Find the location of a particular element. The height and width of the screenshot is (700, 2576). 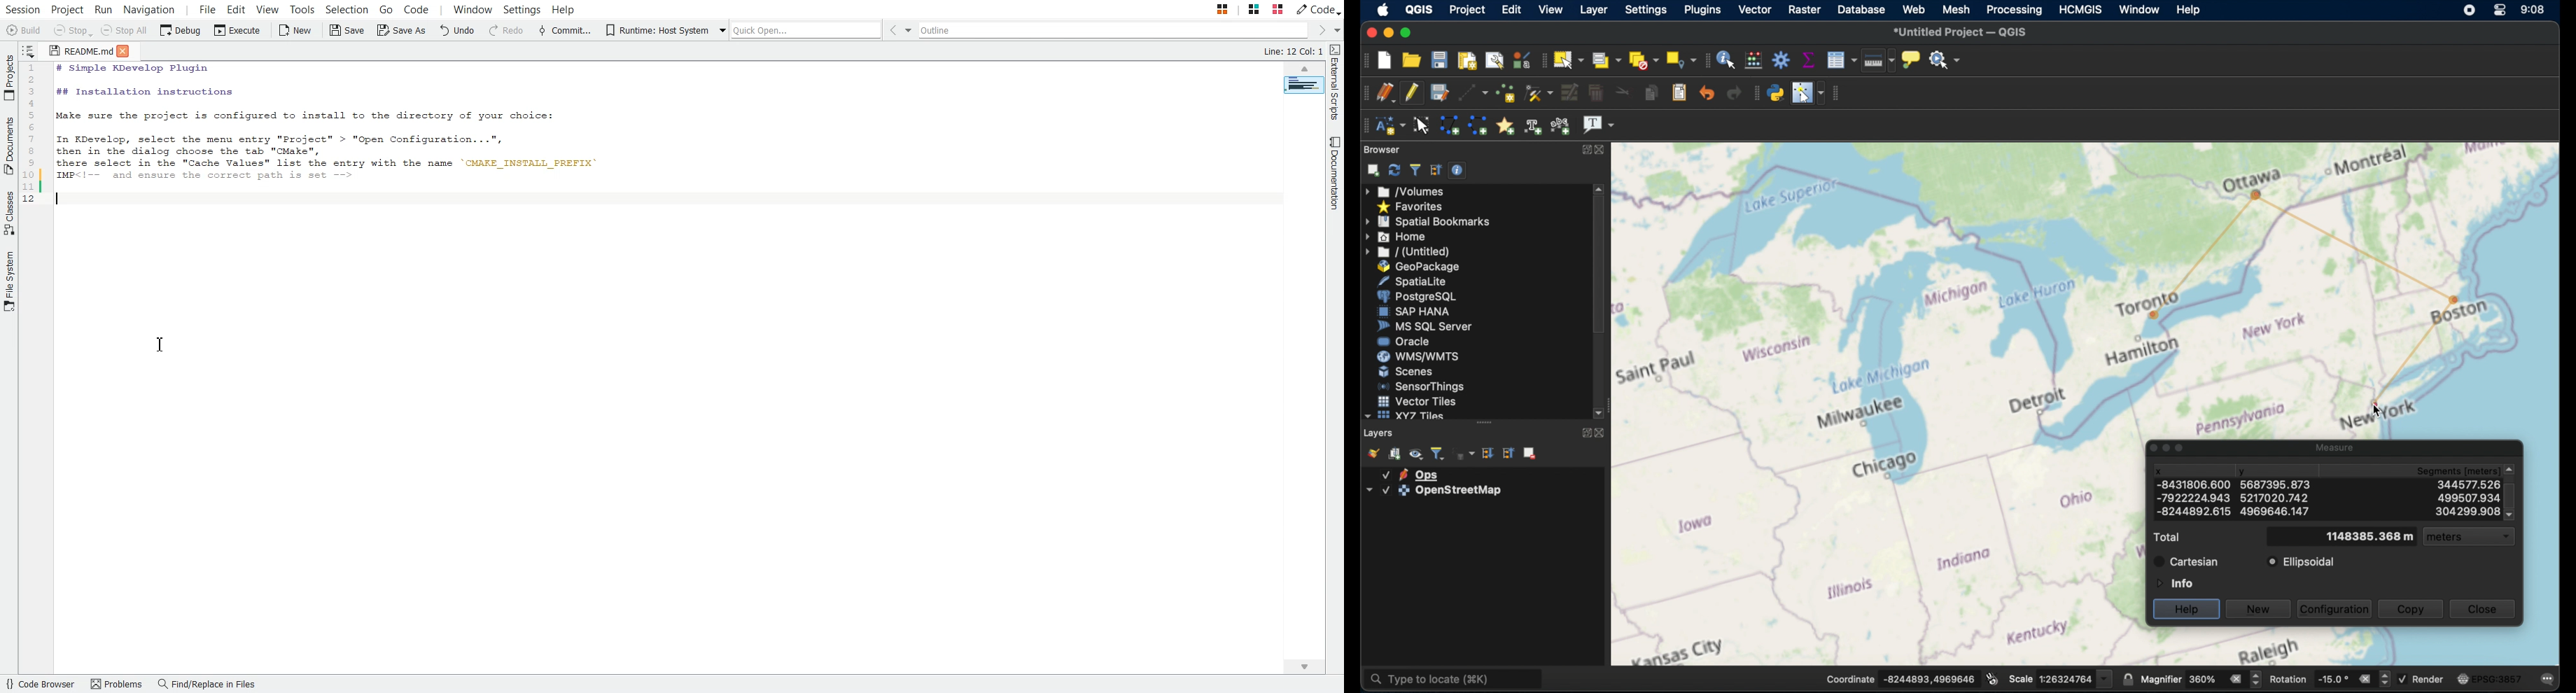

open map layer is located at coordinates (1370, 452).